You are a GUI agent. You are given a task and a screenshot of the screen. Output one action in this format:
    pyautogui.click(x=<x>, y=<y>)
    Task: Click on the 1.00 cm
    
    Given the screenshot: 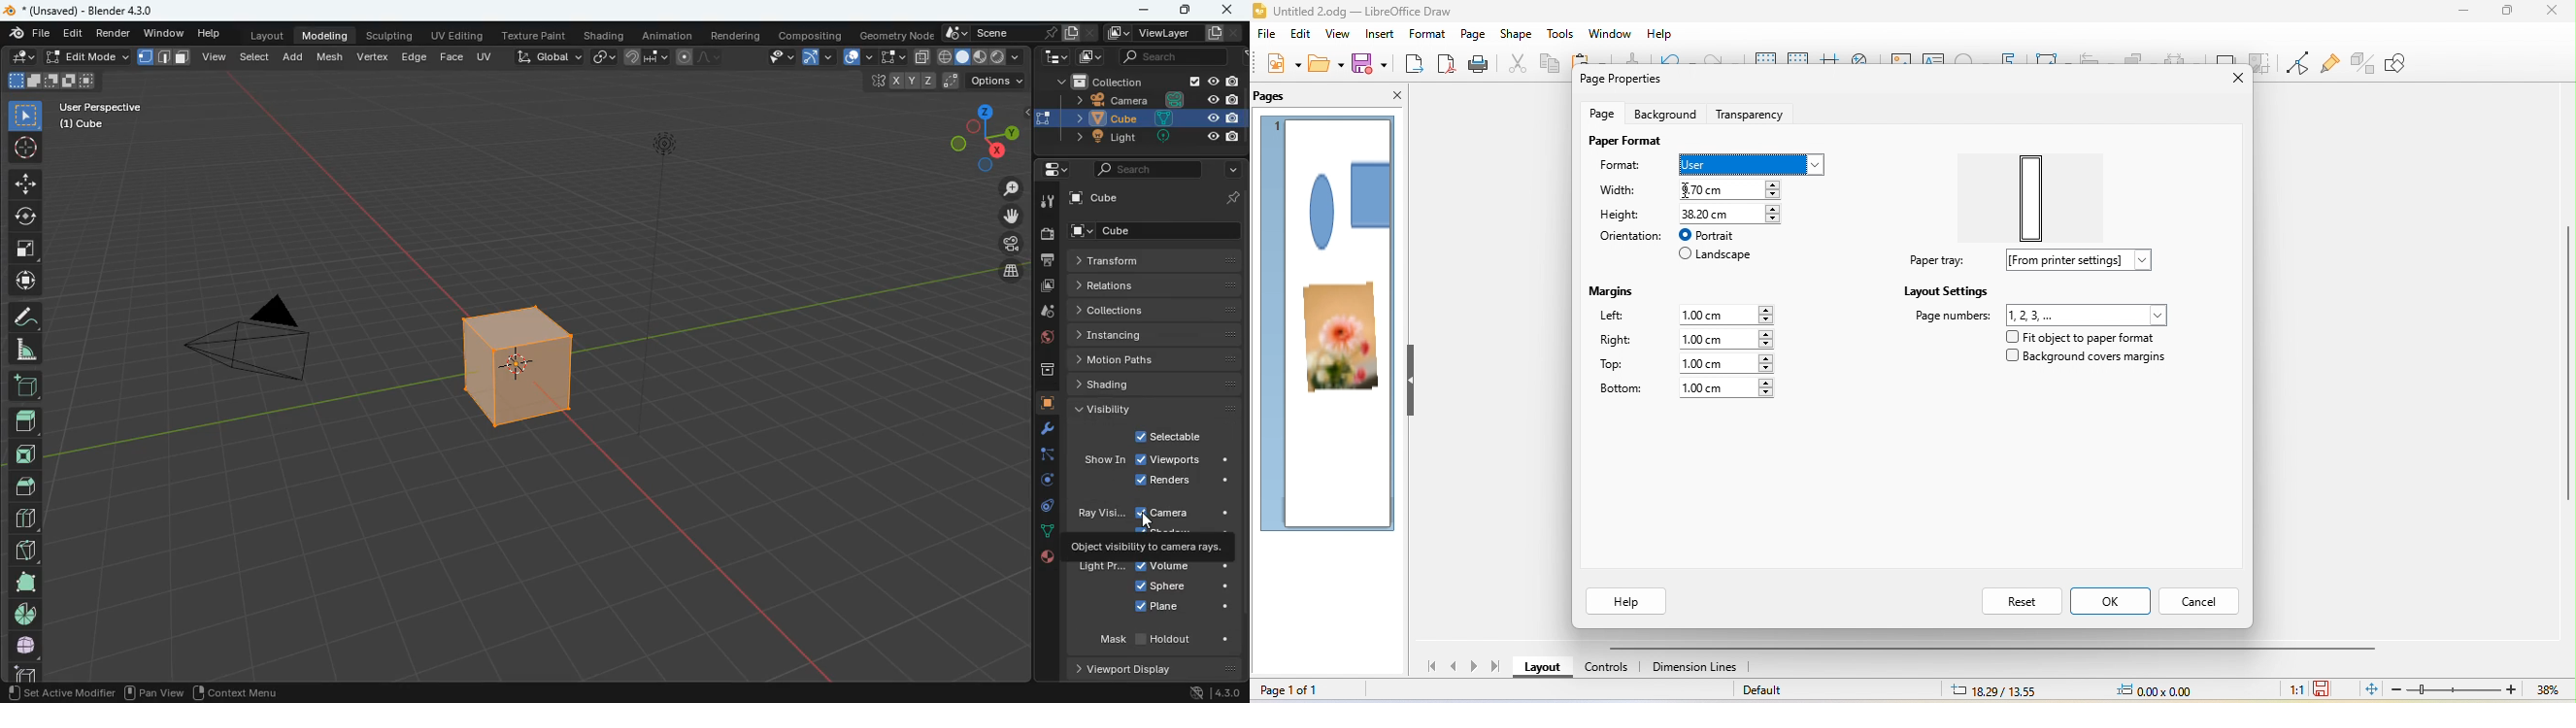 What is the action you would take?
    pyautogui.click(x=1731, y=390)
    